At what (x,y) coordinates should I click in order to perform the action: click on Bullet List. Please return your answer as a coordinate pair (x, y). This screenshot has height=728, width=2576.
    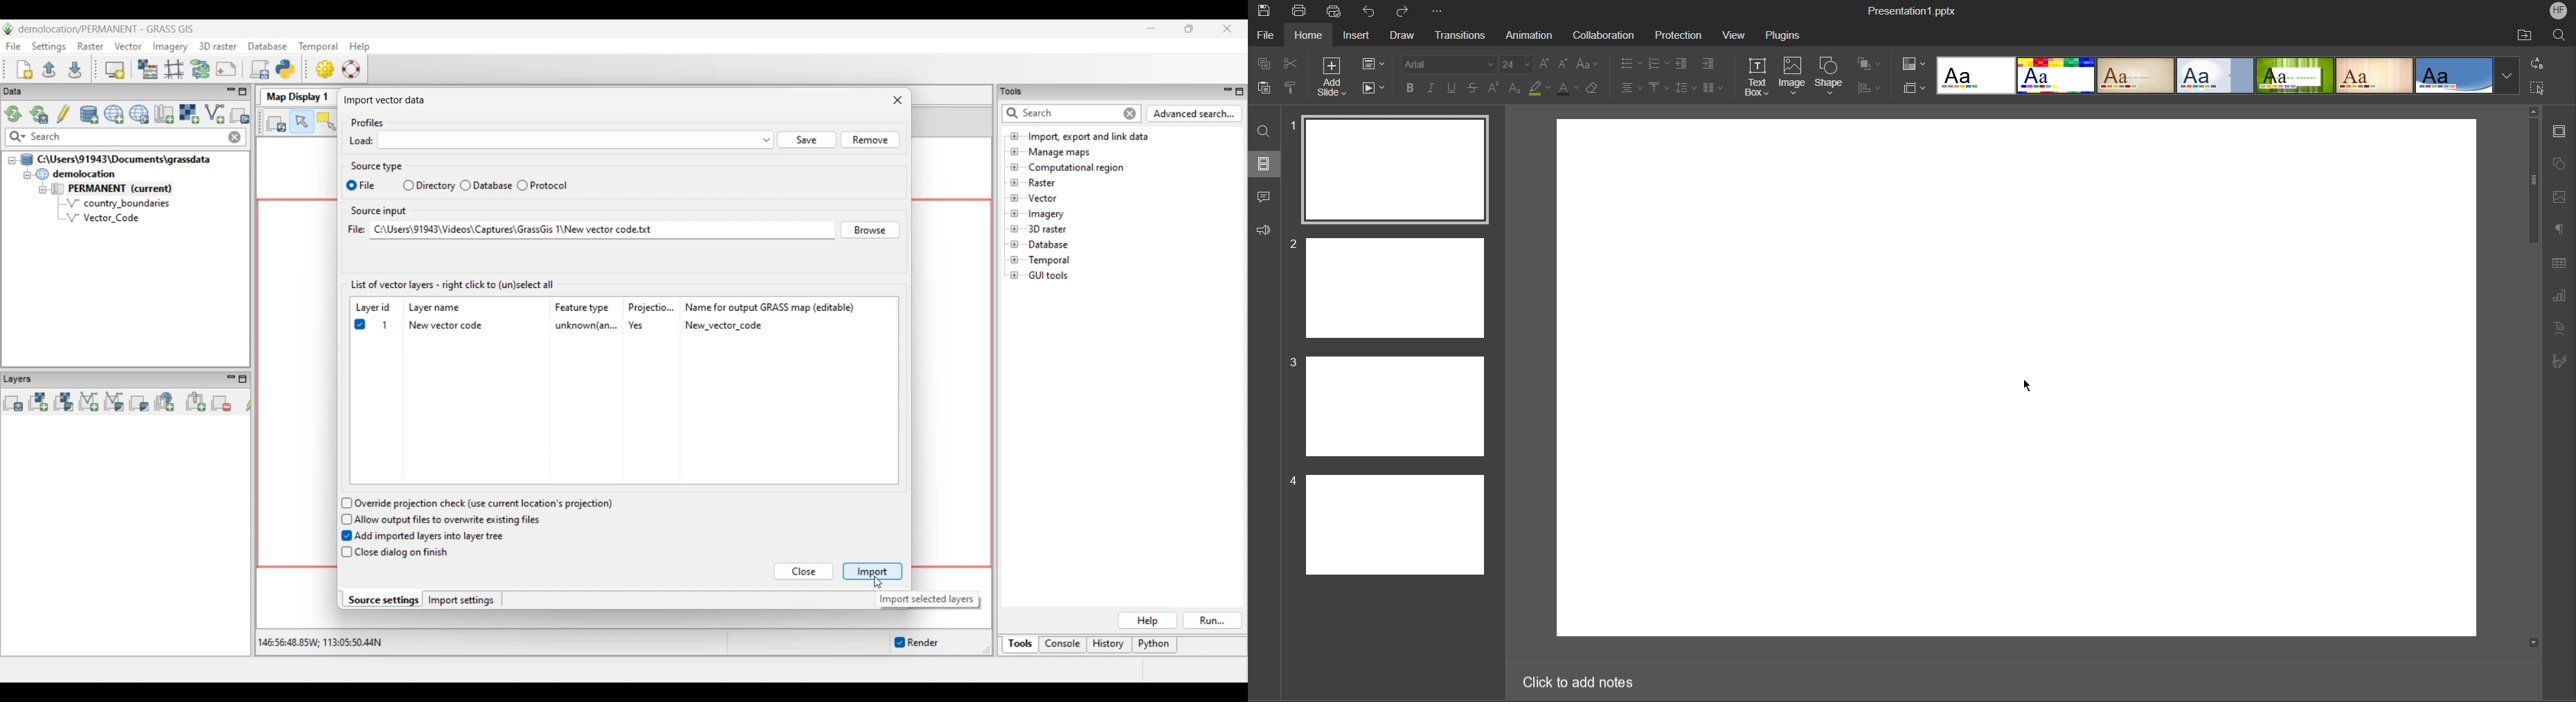
    Looking at the image, I should click on (1631, 62).